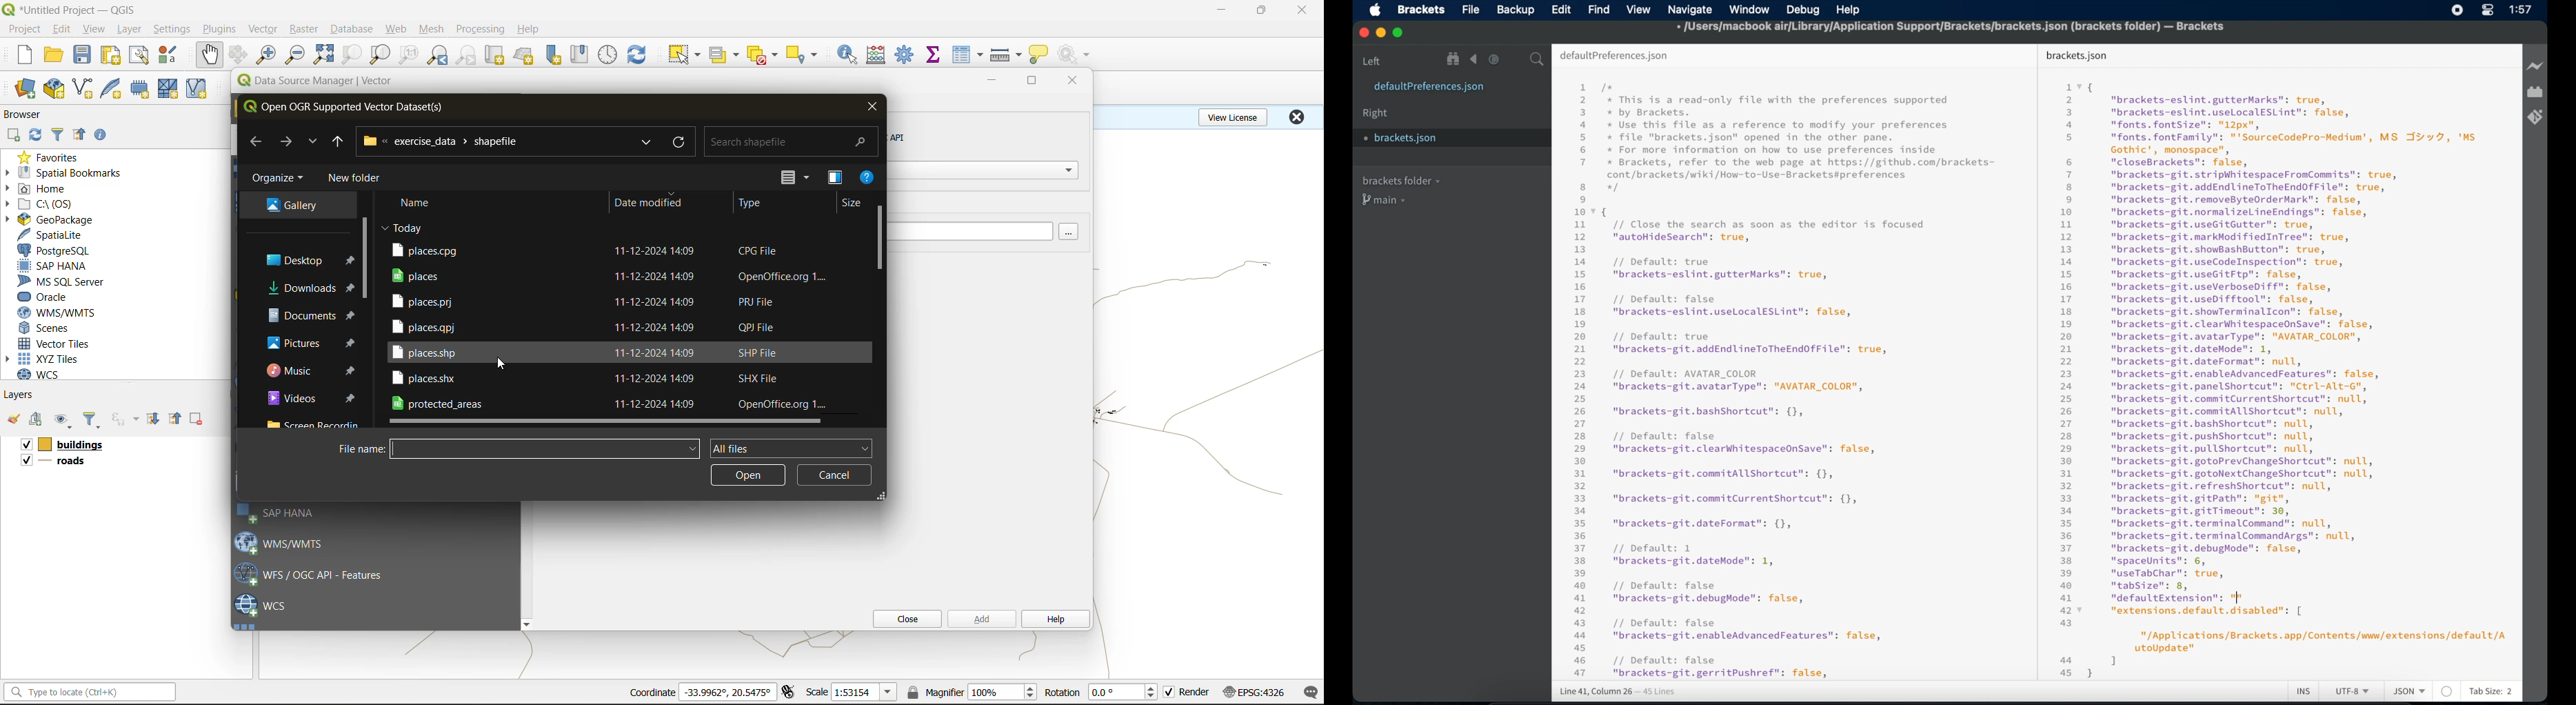  Describe the element at coordinates (1008, 55) in the screenshot. I see `measure line` at that location.